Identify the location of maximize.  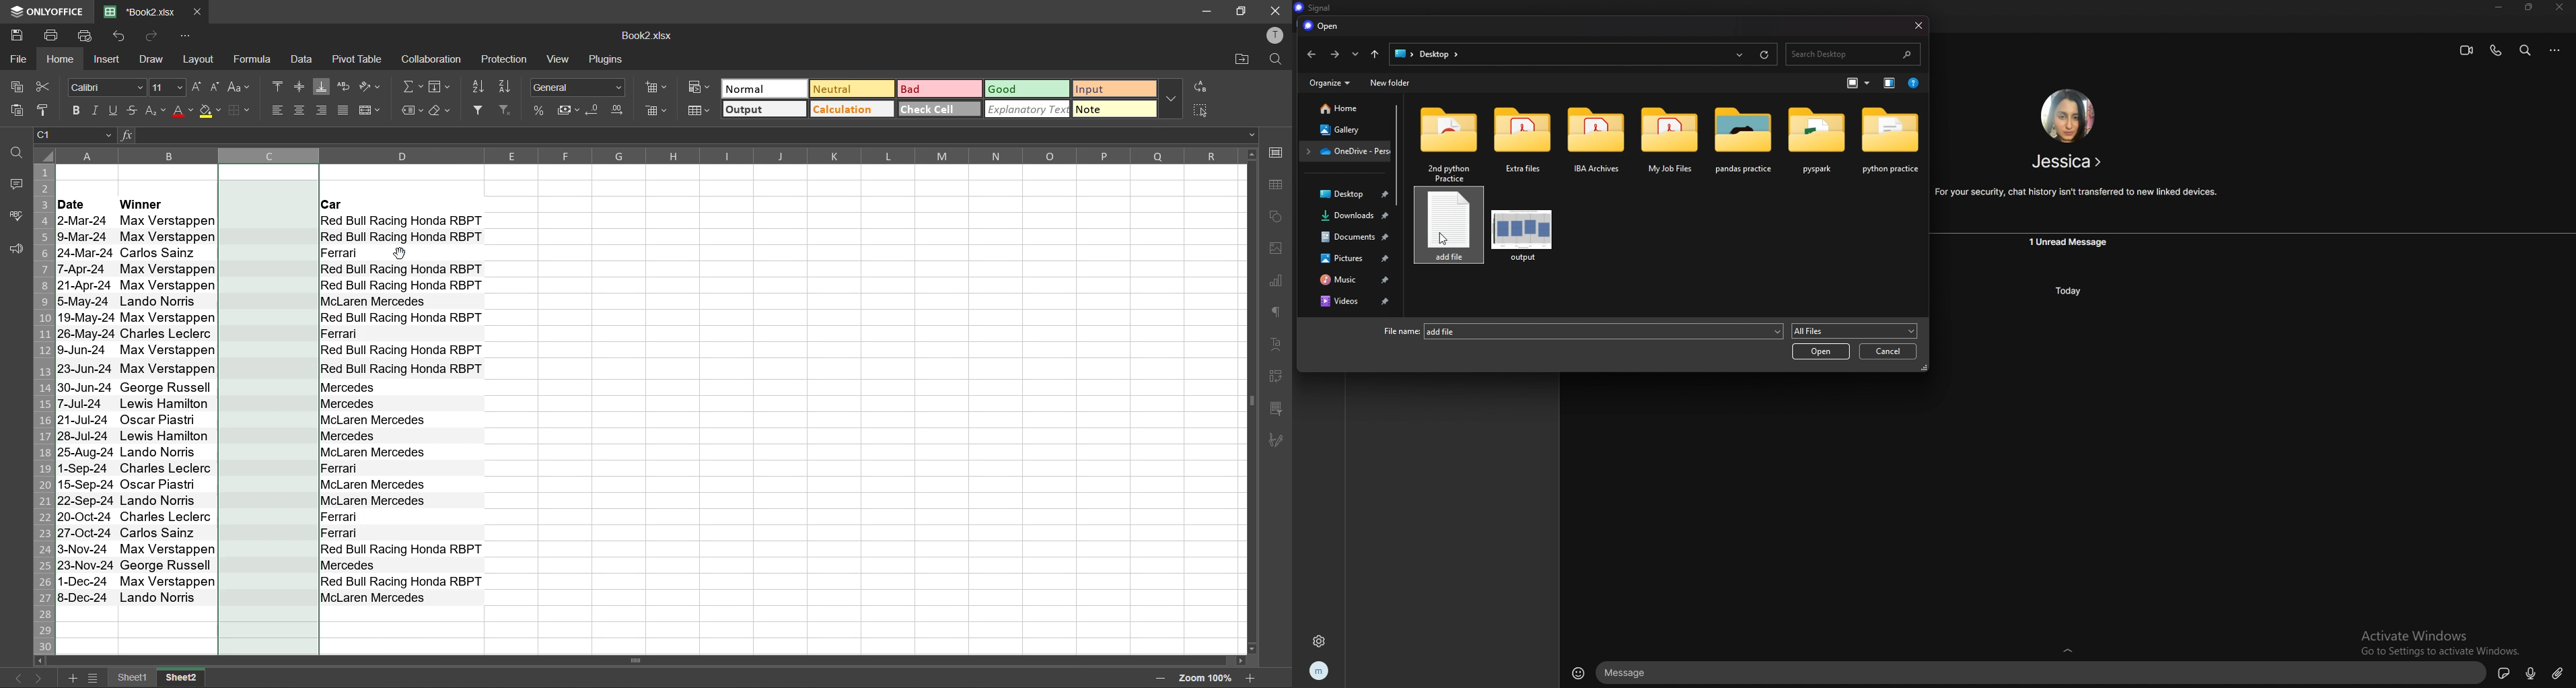
(1241, 11).